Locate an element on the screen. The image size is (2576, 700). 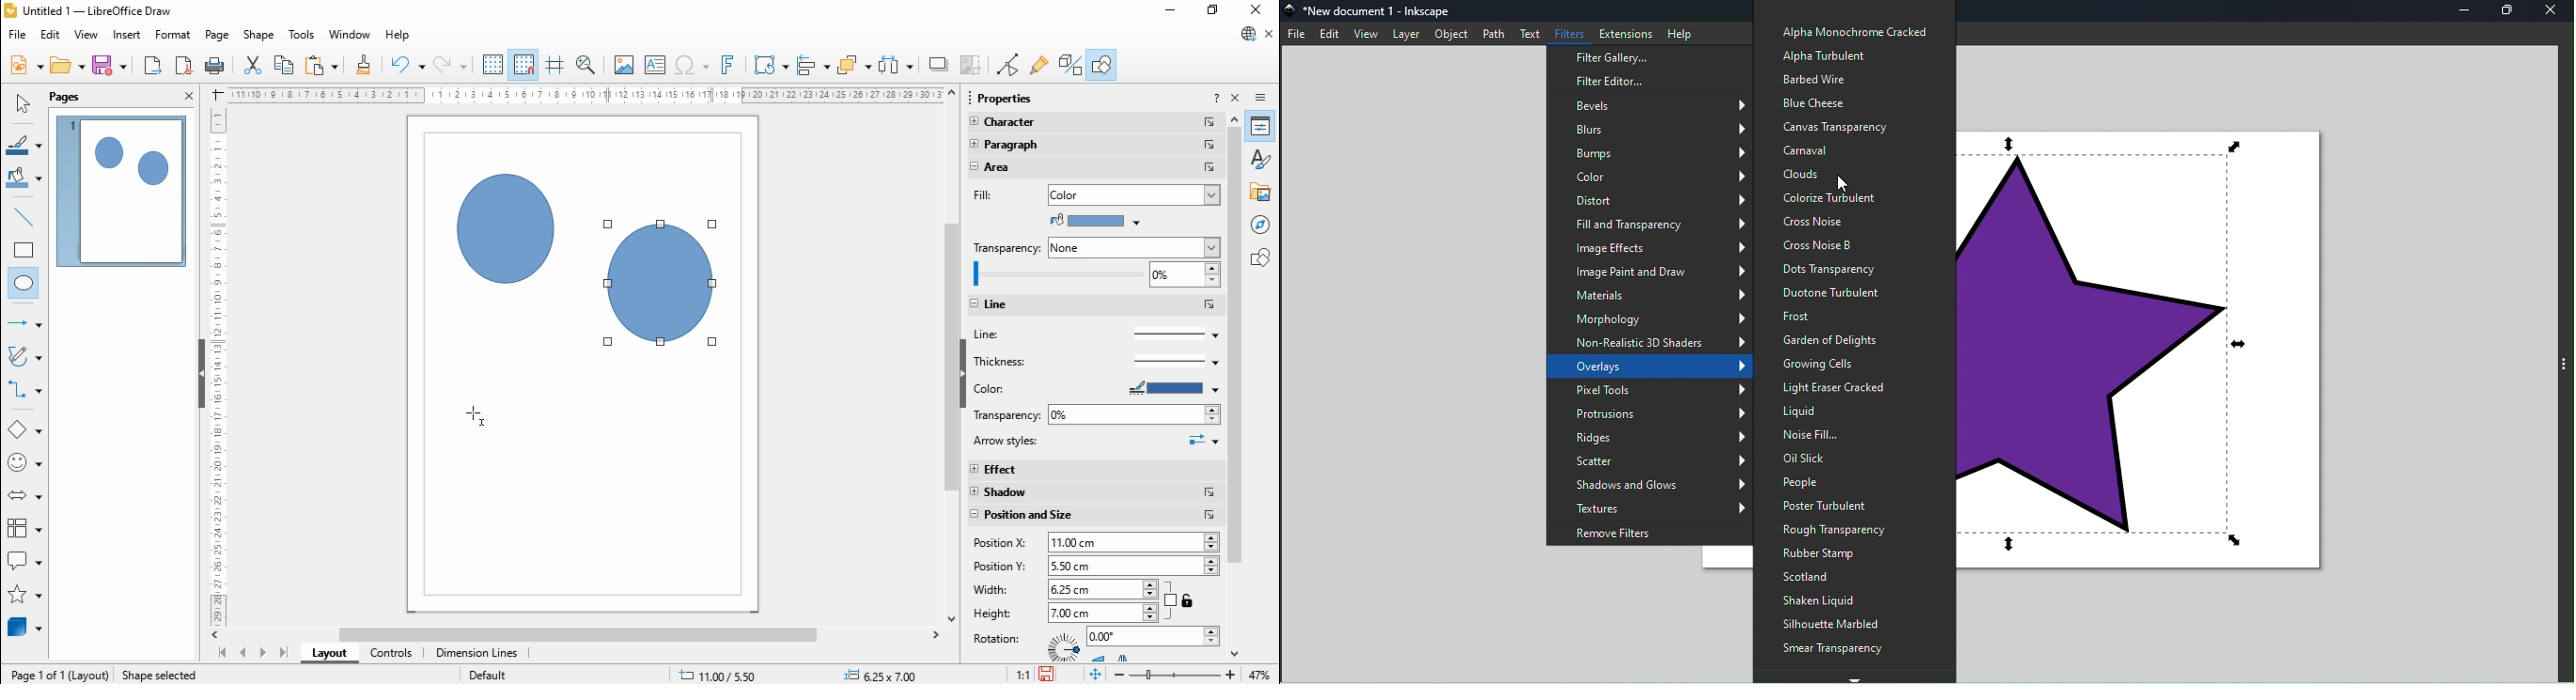
view is located at coordinates (86, 34).